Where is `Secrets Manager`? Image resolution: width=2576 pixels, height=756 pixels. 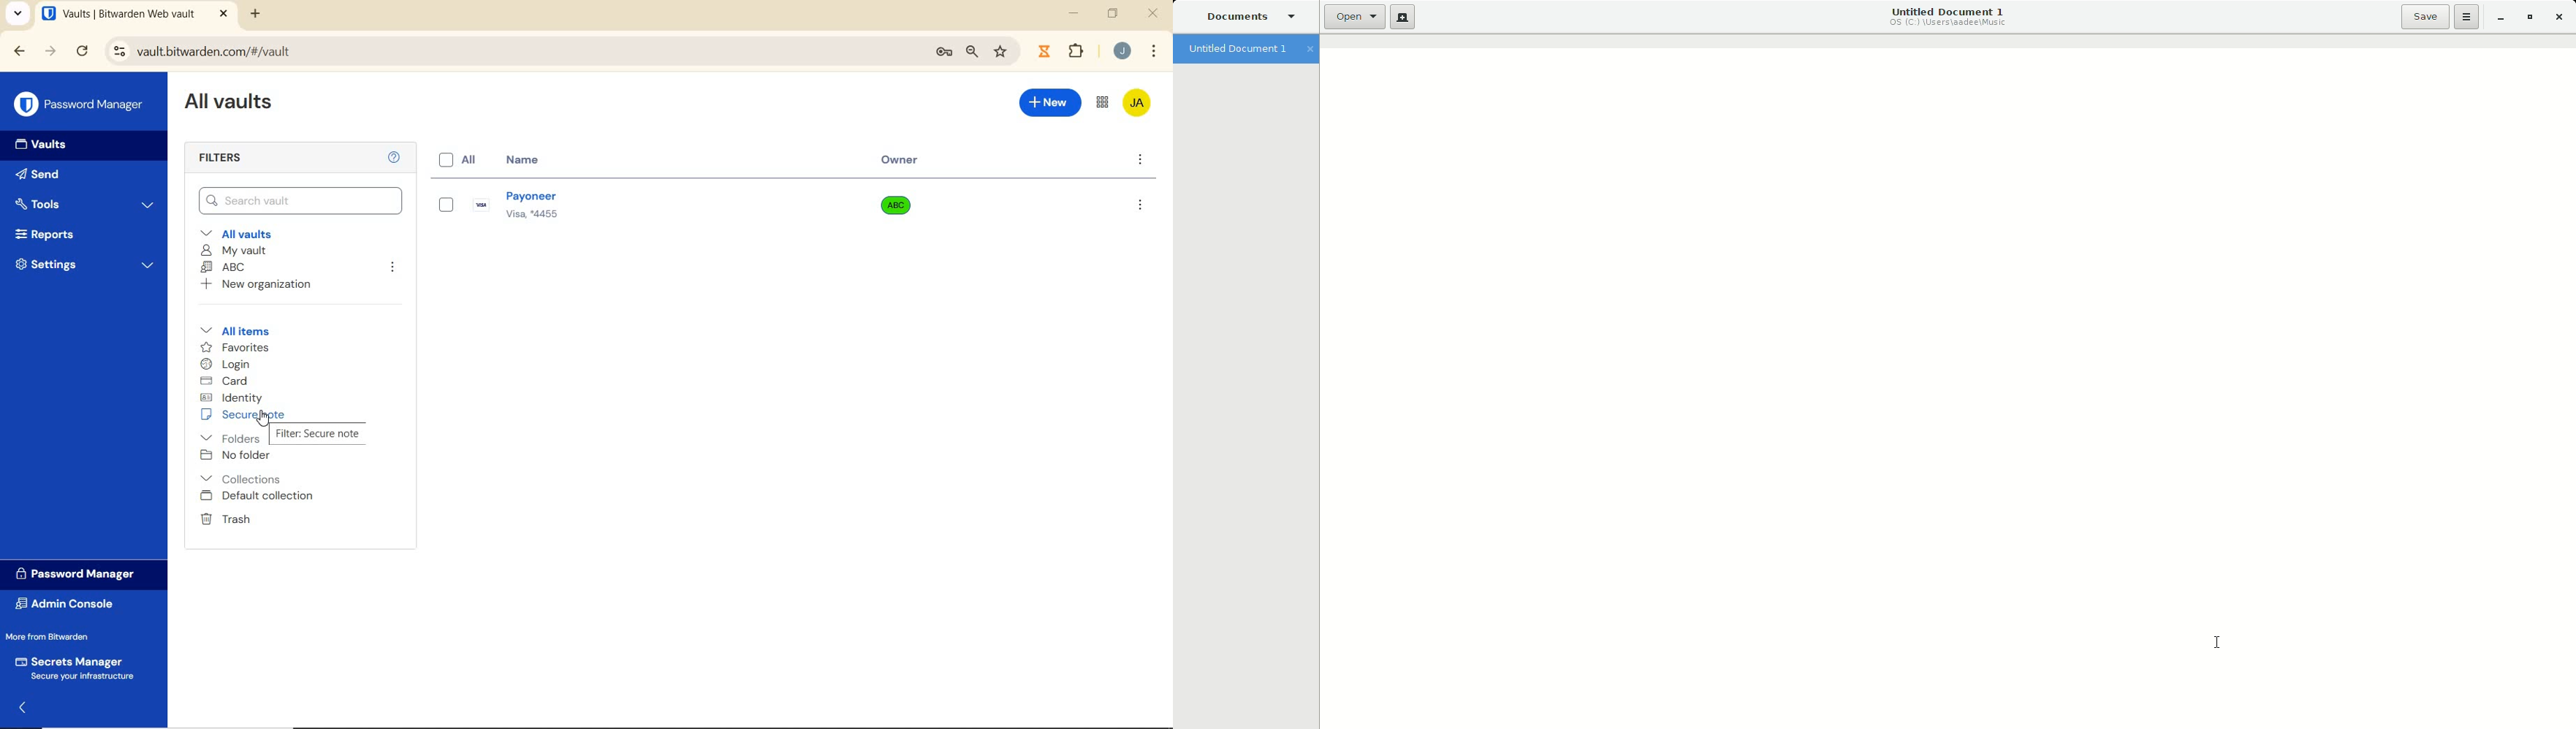
Secrets Manager is located at coordinates (78, 668).